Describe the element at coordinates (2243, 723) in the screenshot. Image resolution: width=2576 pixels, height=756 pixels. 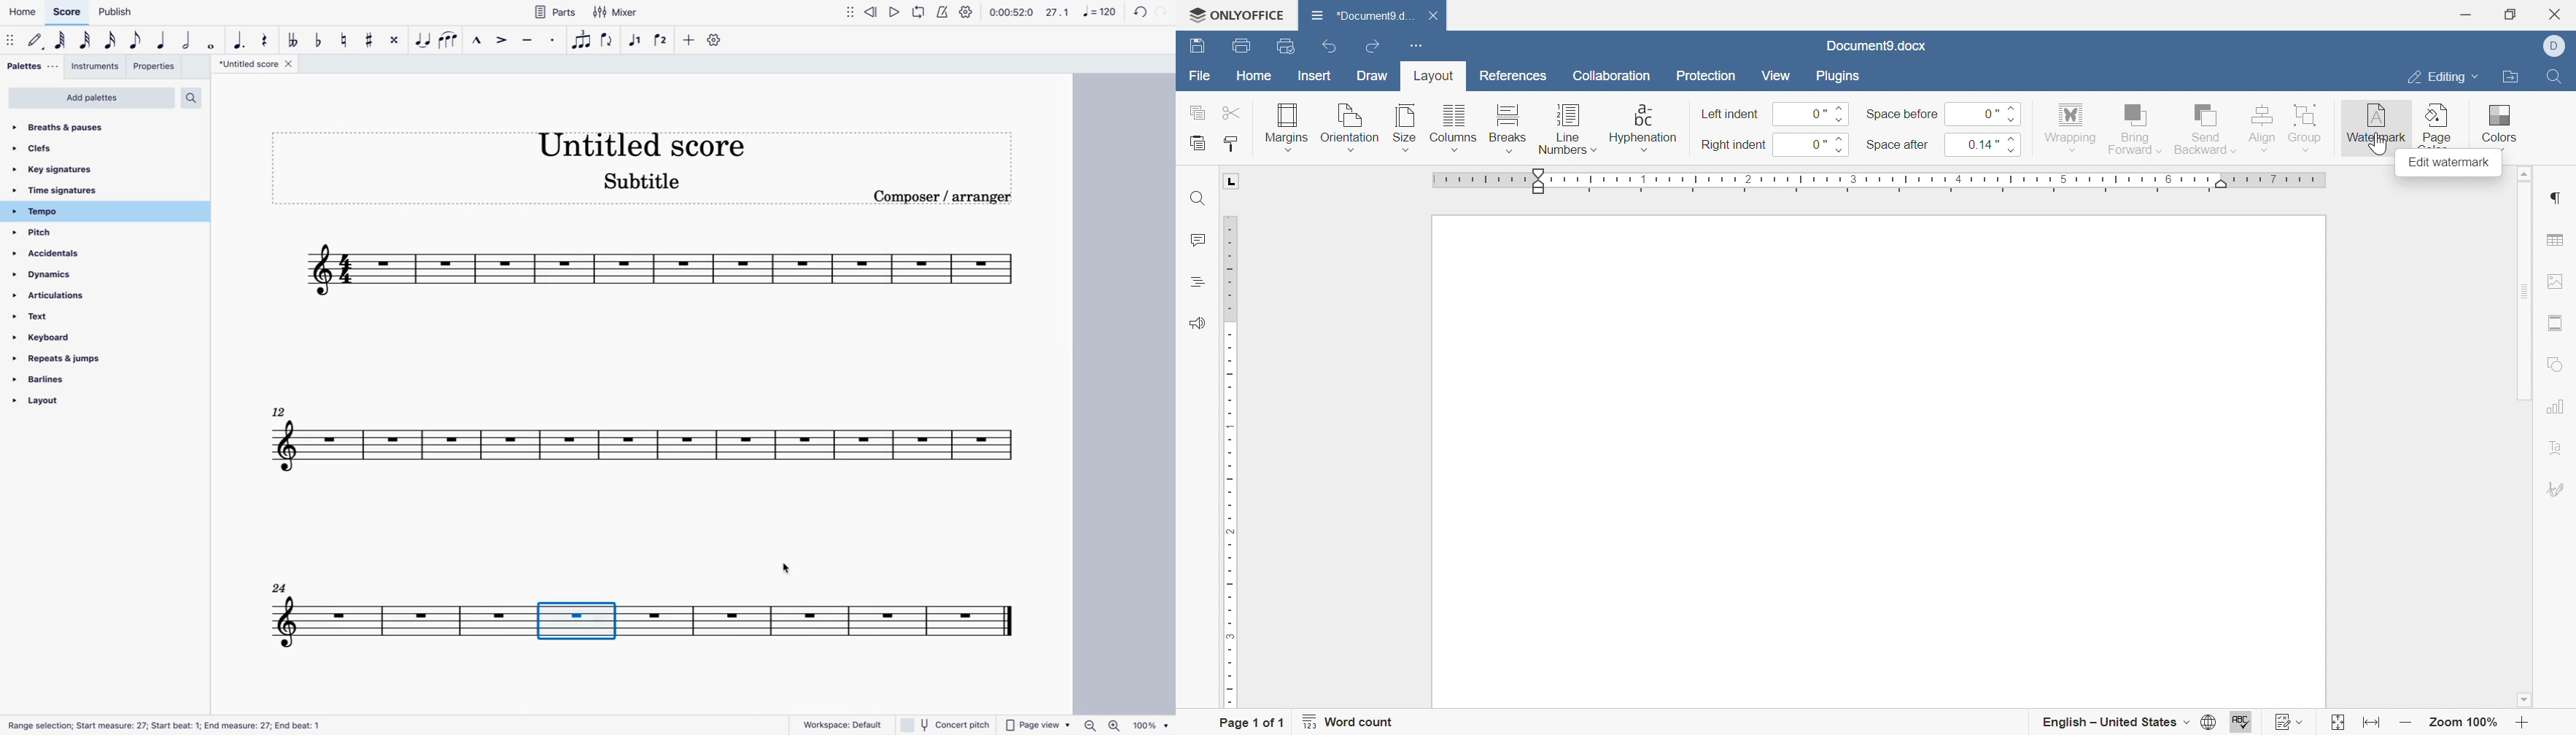
I see `spell checking` at that location.